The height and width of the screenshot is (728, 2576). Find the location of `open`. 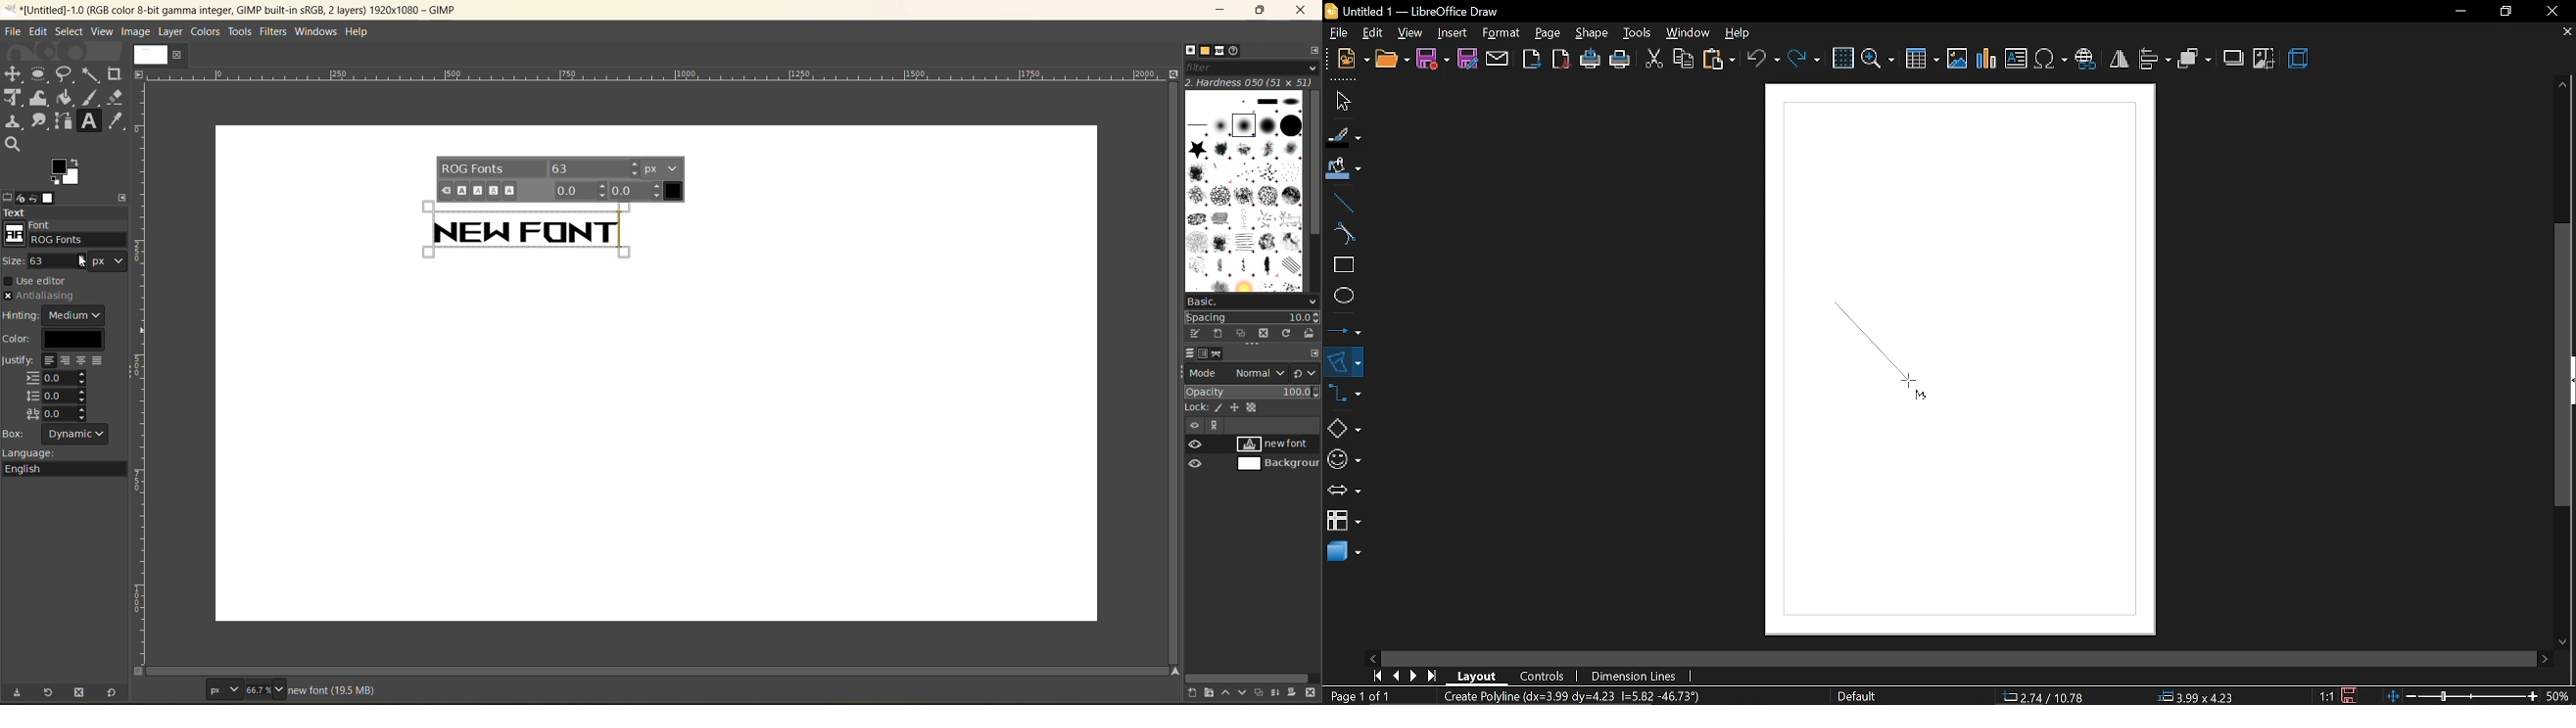

open is located at coordinates (1391, 60).